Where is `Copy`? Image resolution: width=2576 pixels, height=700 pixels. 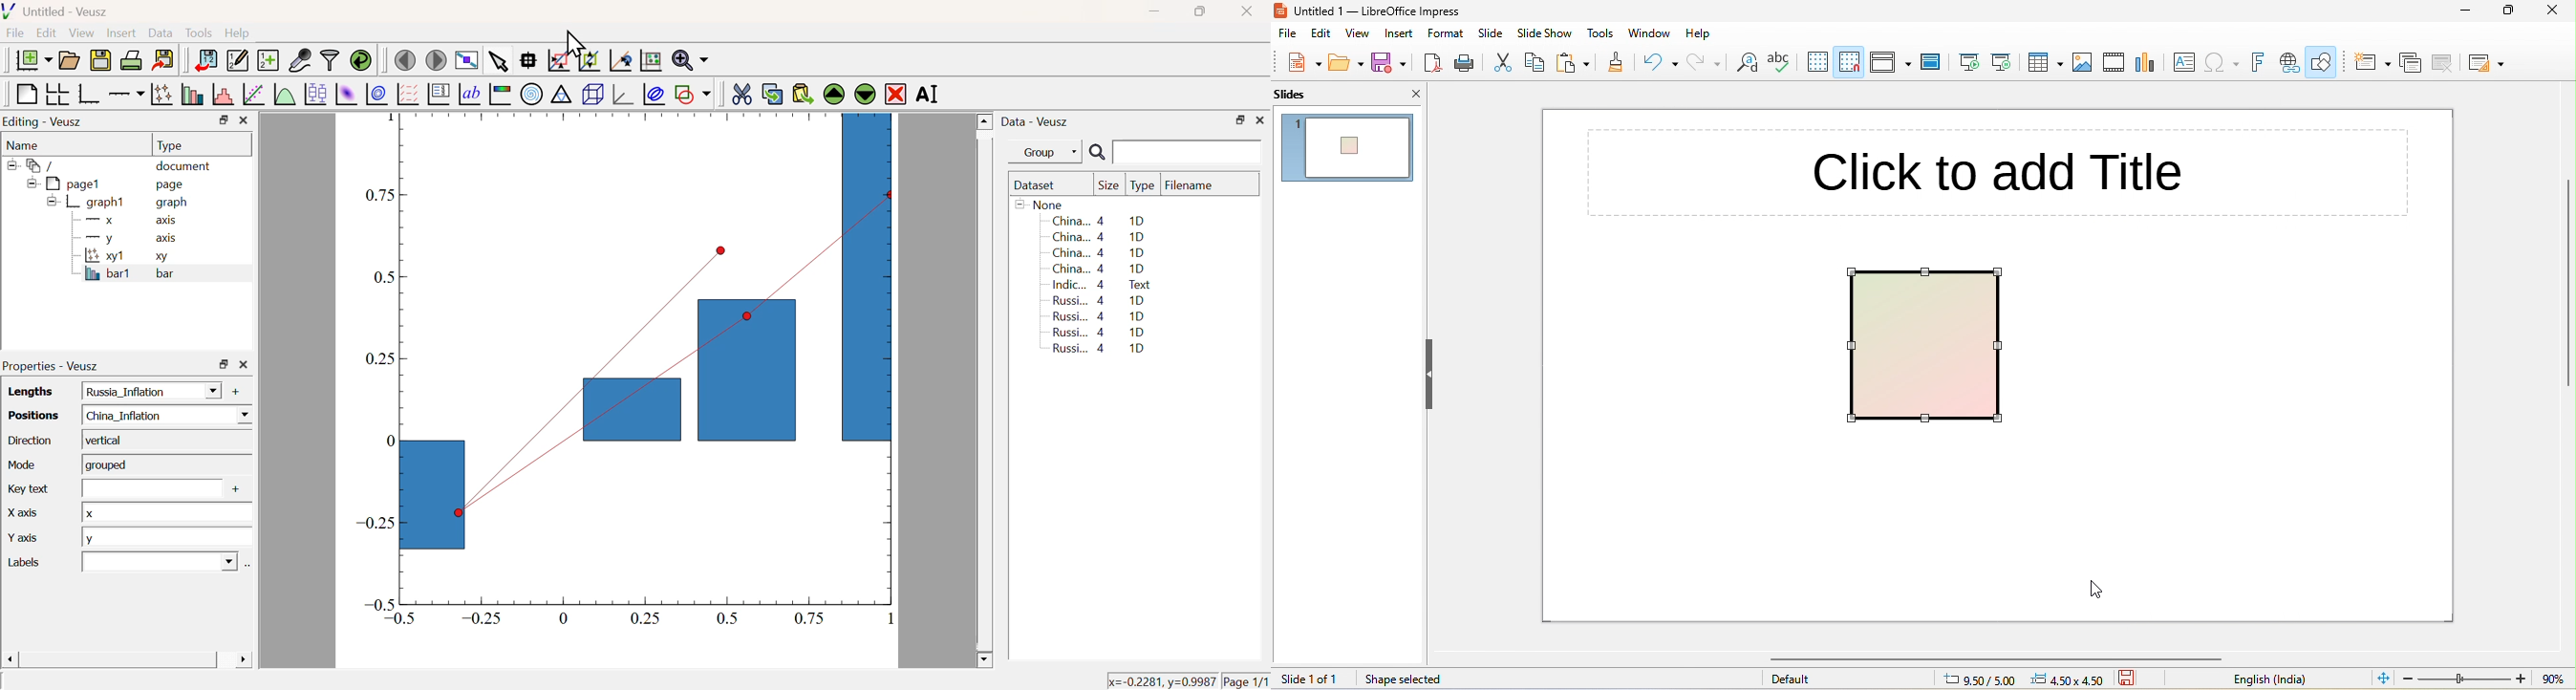 Copy is located at coordinates (772, 94).